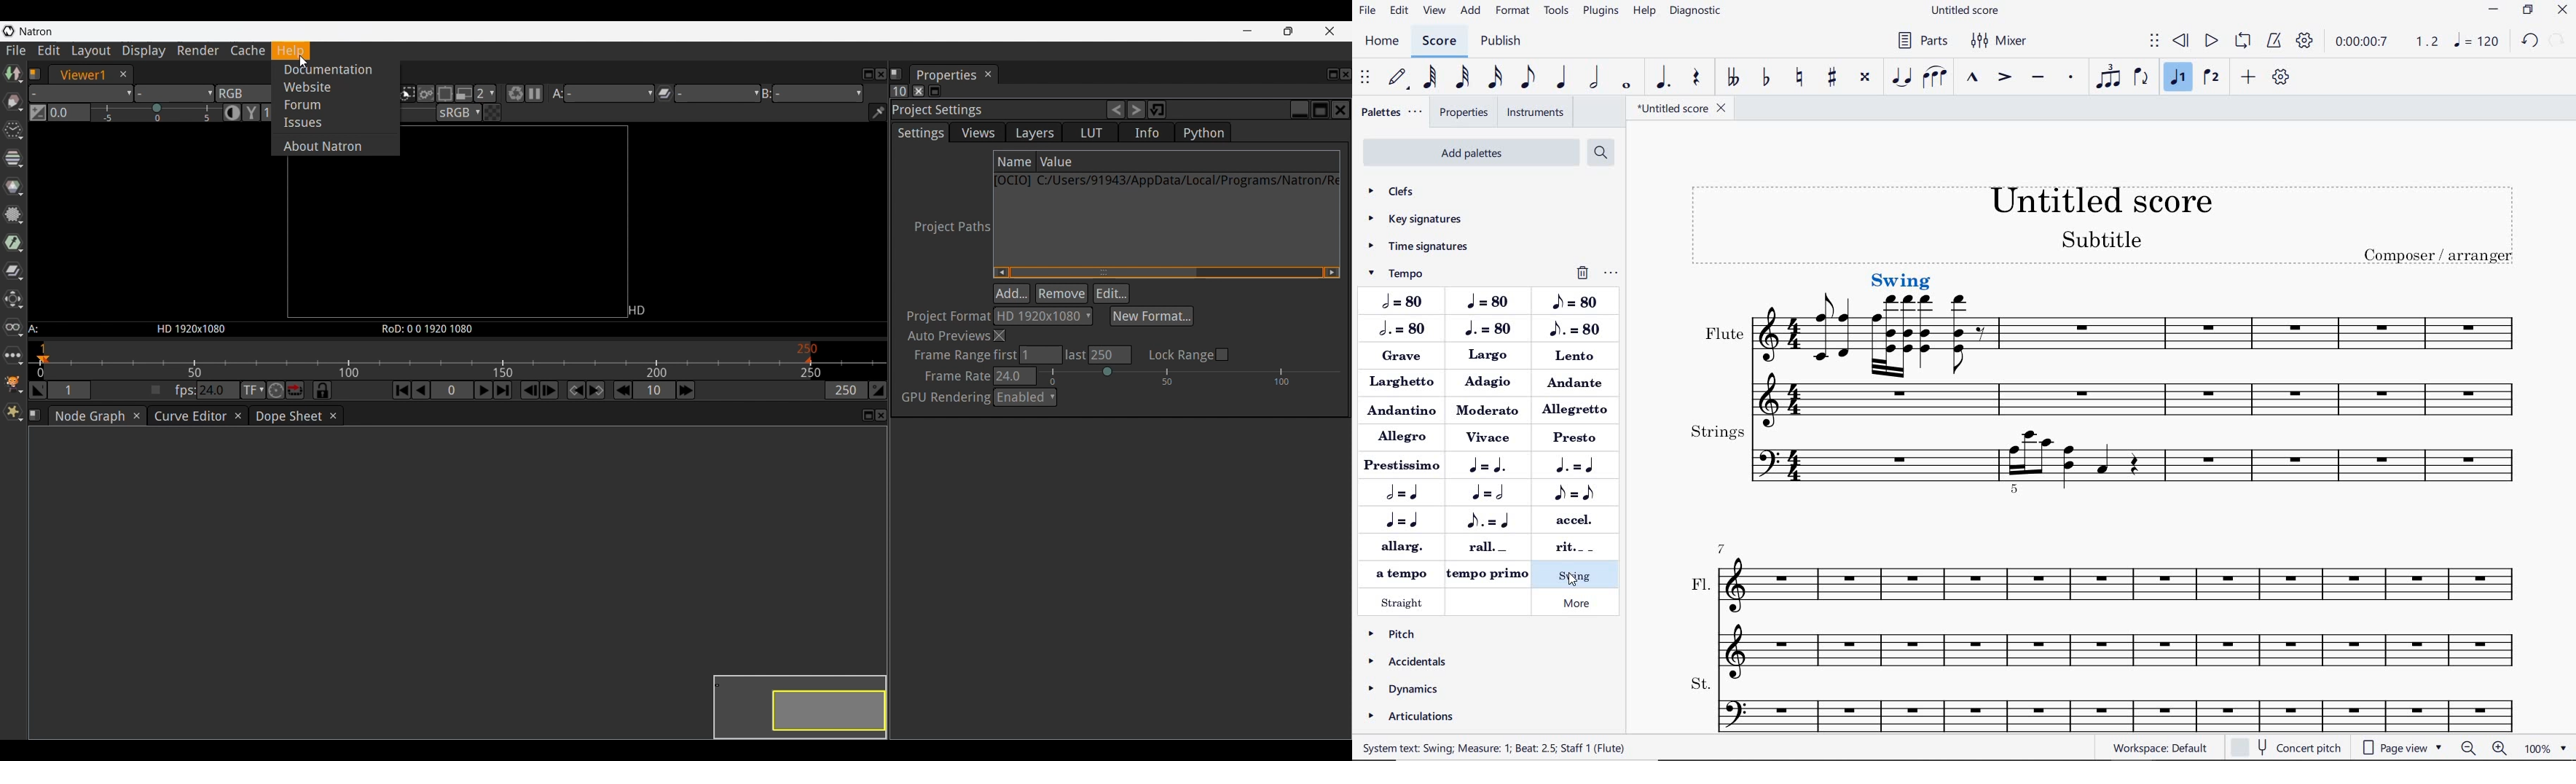  Describe the element at coordinates (1367, 78) in the screenshot. I see `SELECT TO MOVE` at that location.